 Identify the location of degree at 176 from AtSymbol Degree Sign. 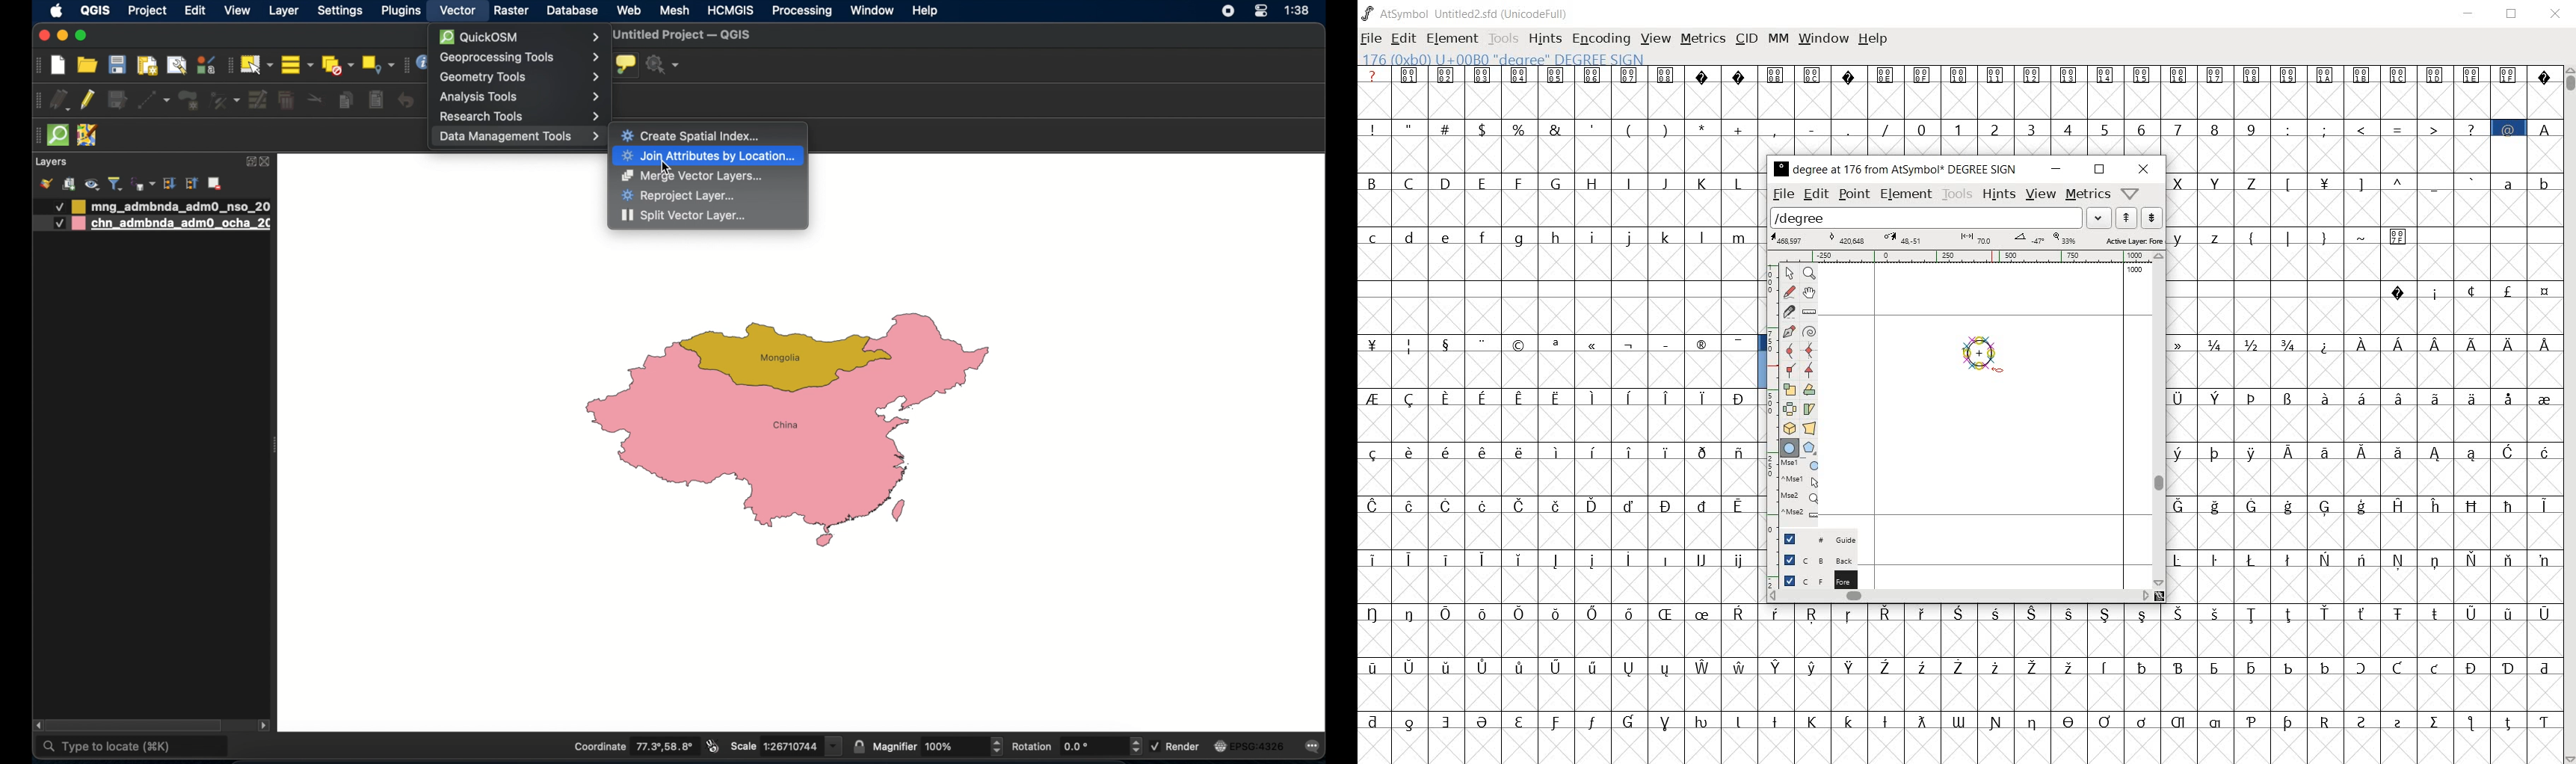
(1894, 170).